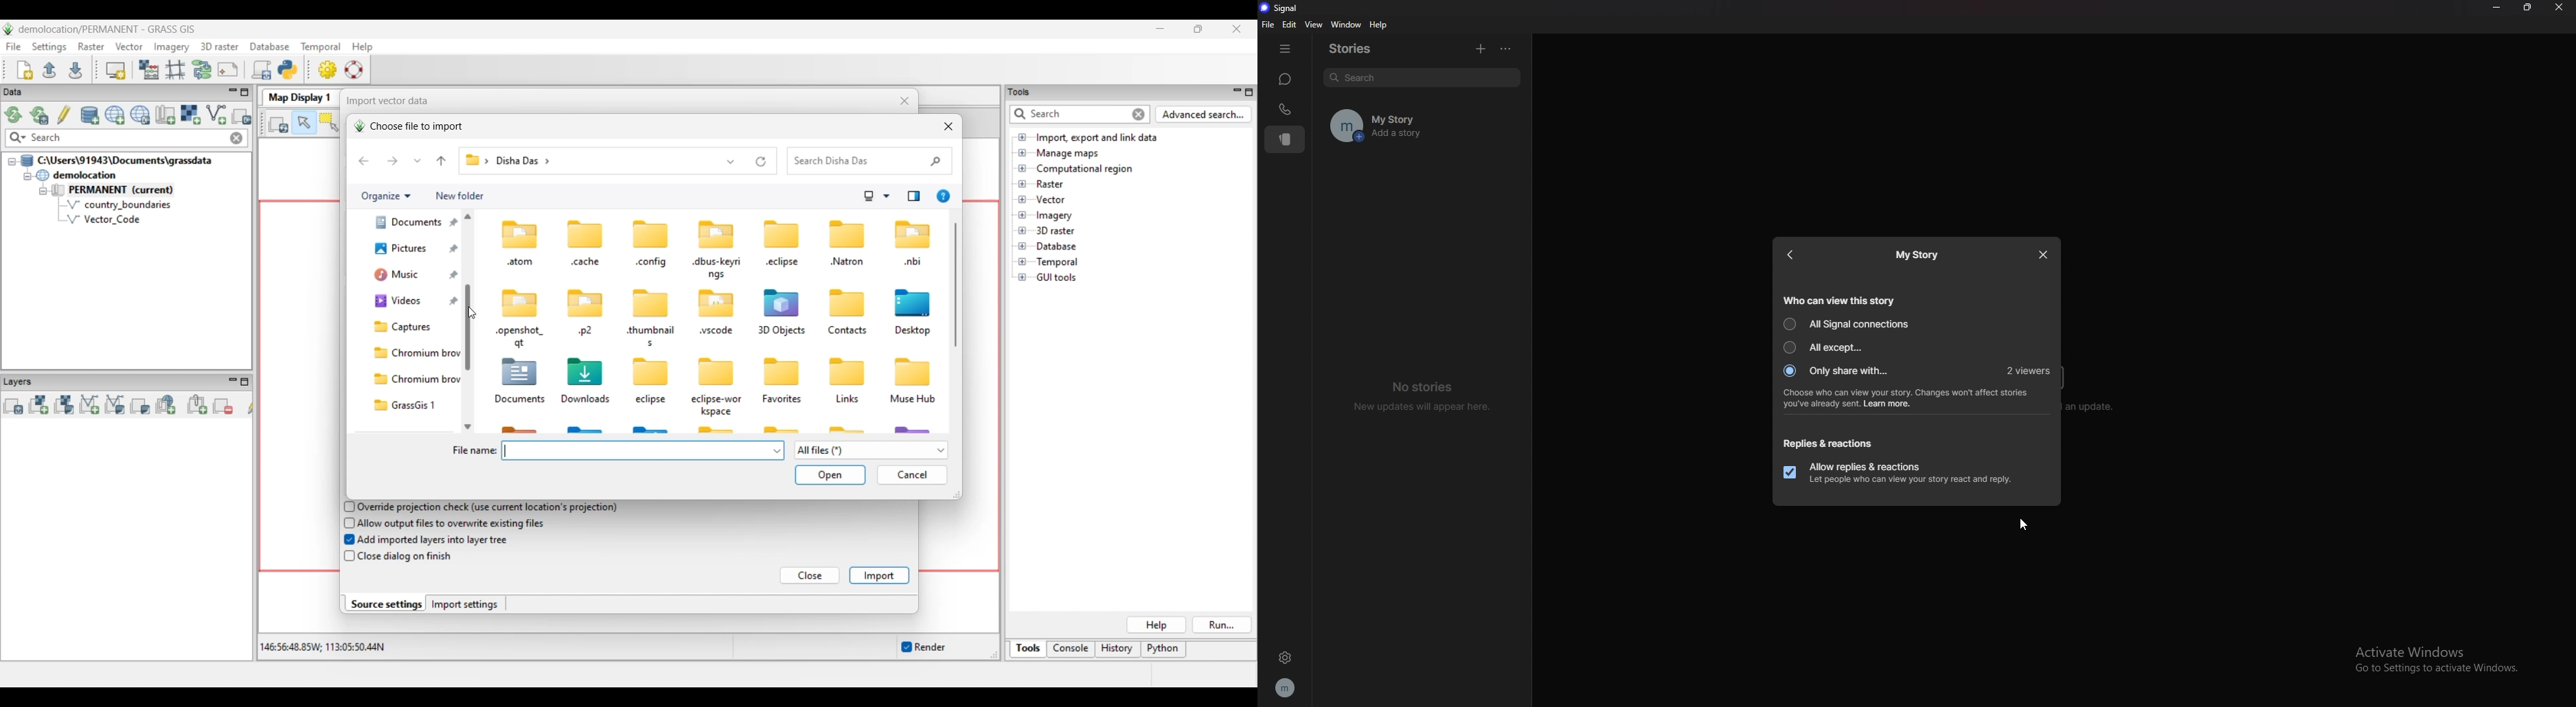  What do you see at coordinates (1422, 126) in the screenshot?
I see `my story` at bounding box center [1422, 126].